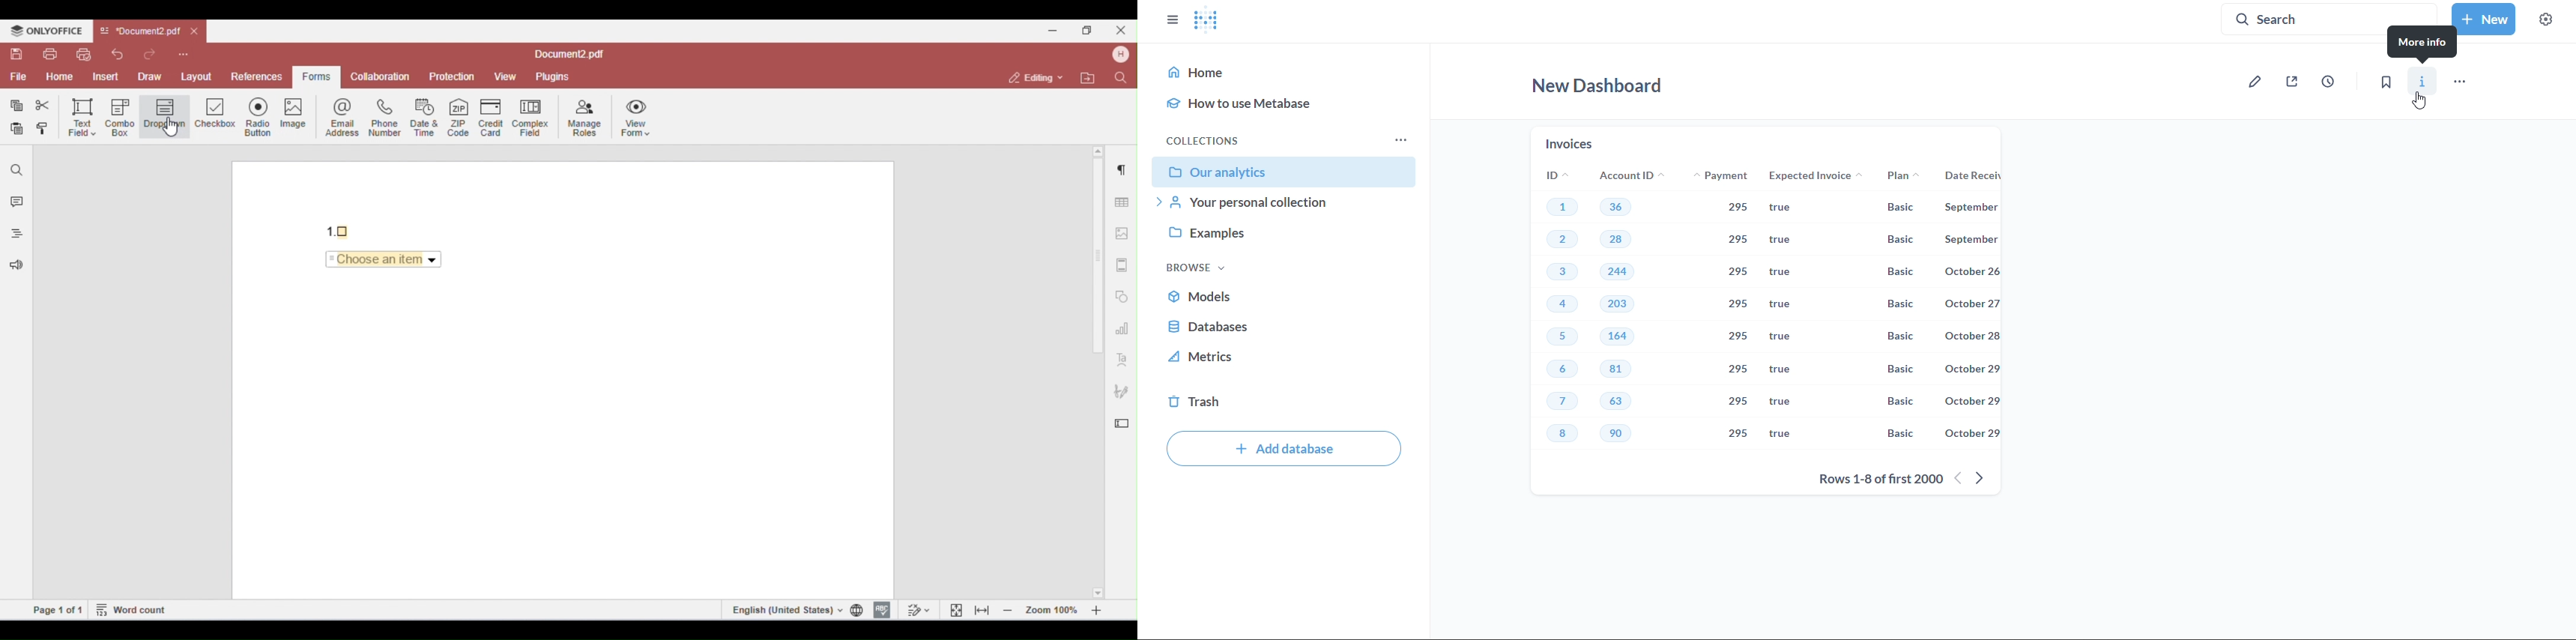 Image resolution: width=2576 pixels, height=644 pixels. What do you see at coordinates (1551, 175) in the screenshot?
I see `ID's` at bounding box center [1551, 175].